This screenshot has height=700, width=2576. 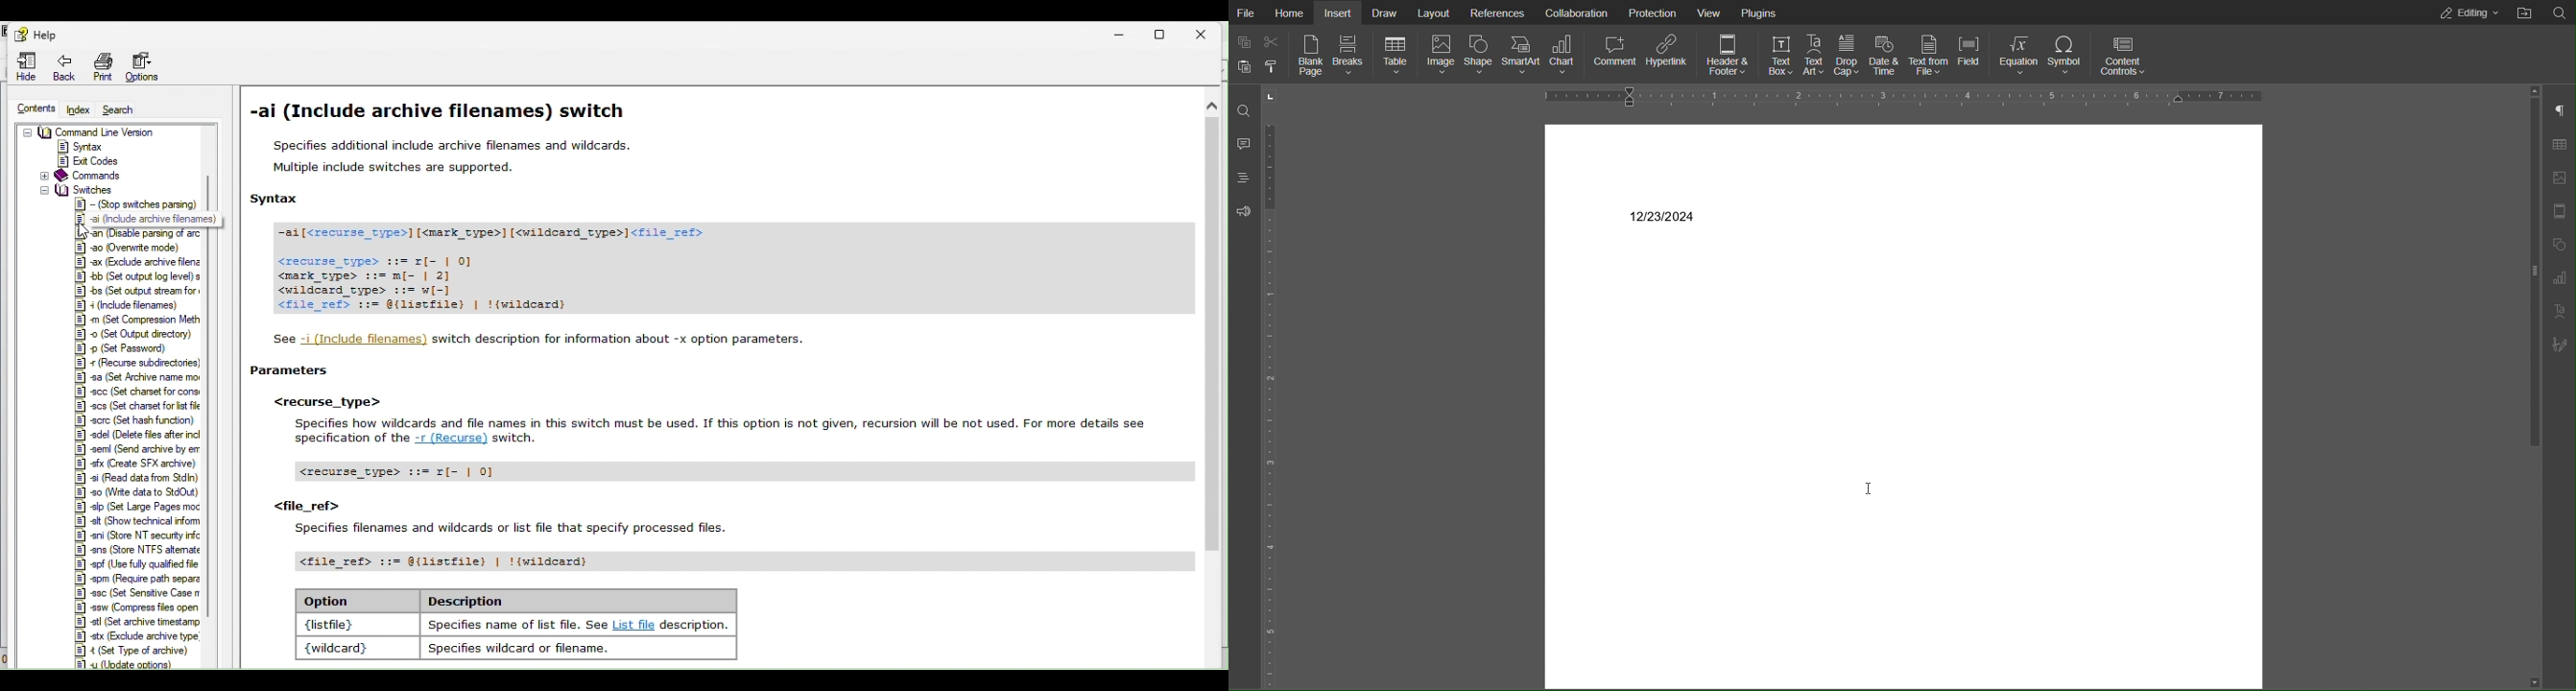 I want to click on §] spf (Use fully qualified file, so click(x=137, y=563).